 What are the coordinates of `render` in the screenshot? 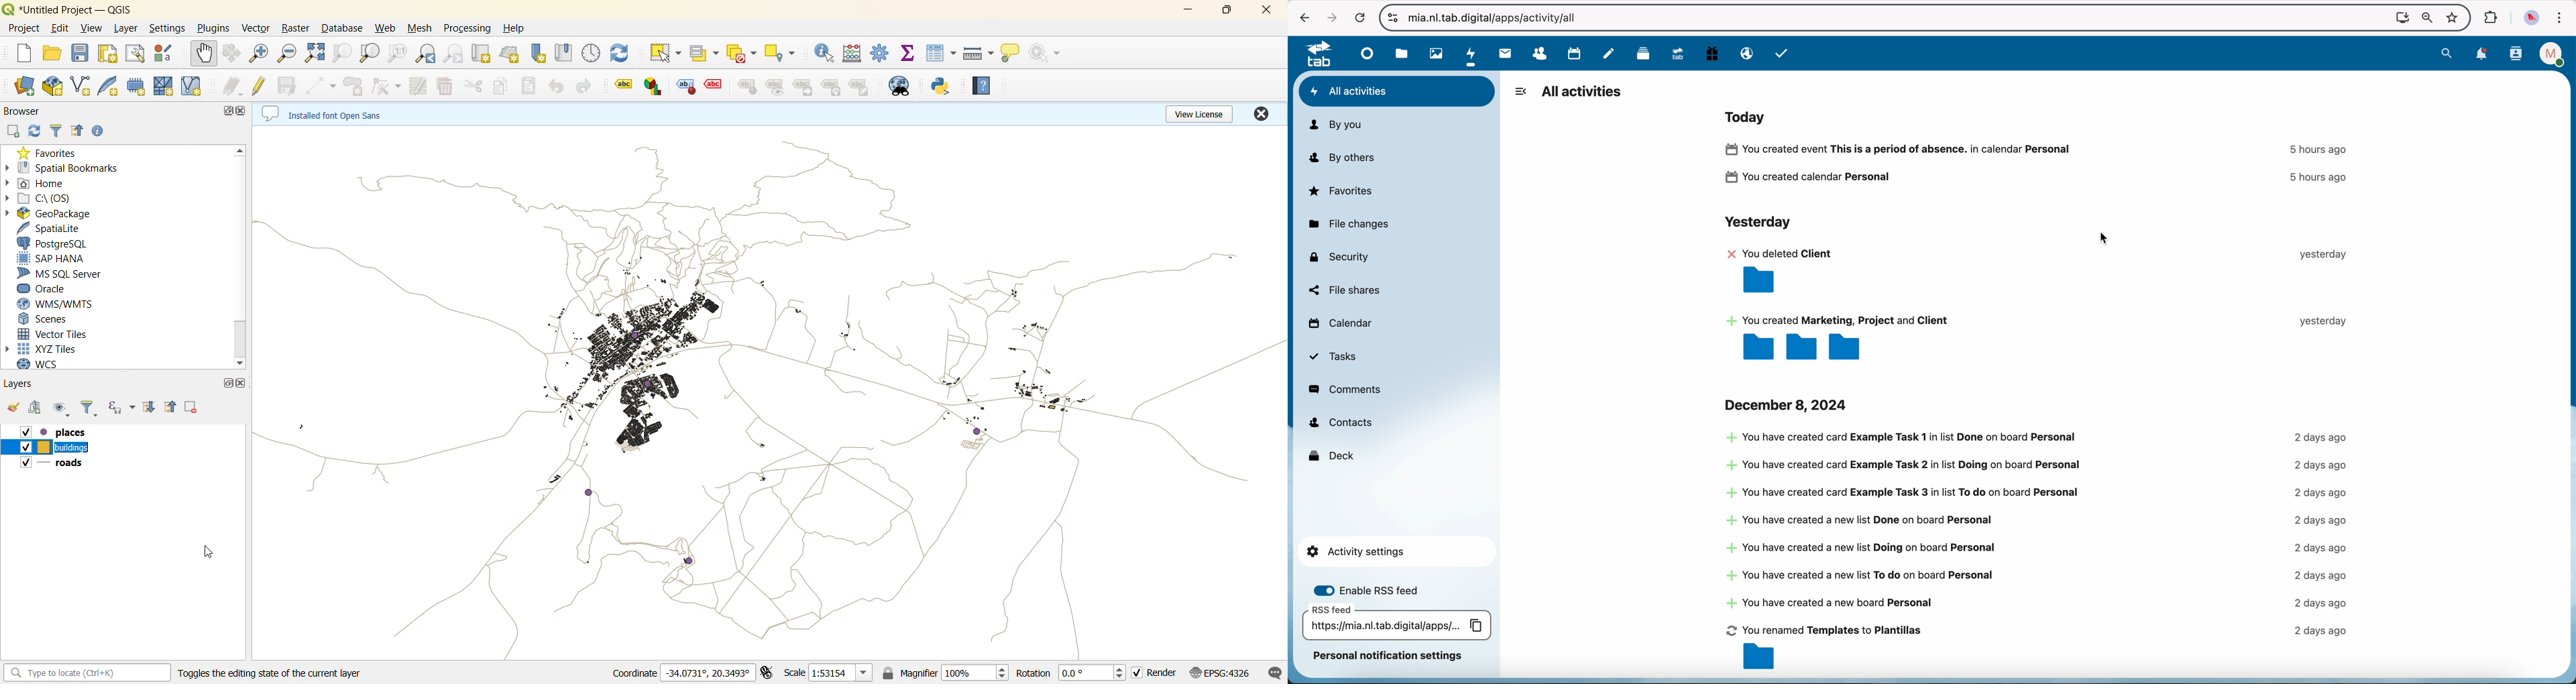 It's located at (1158, 675).